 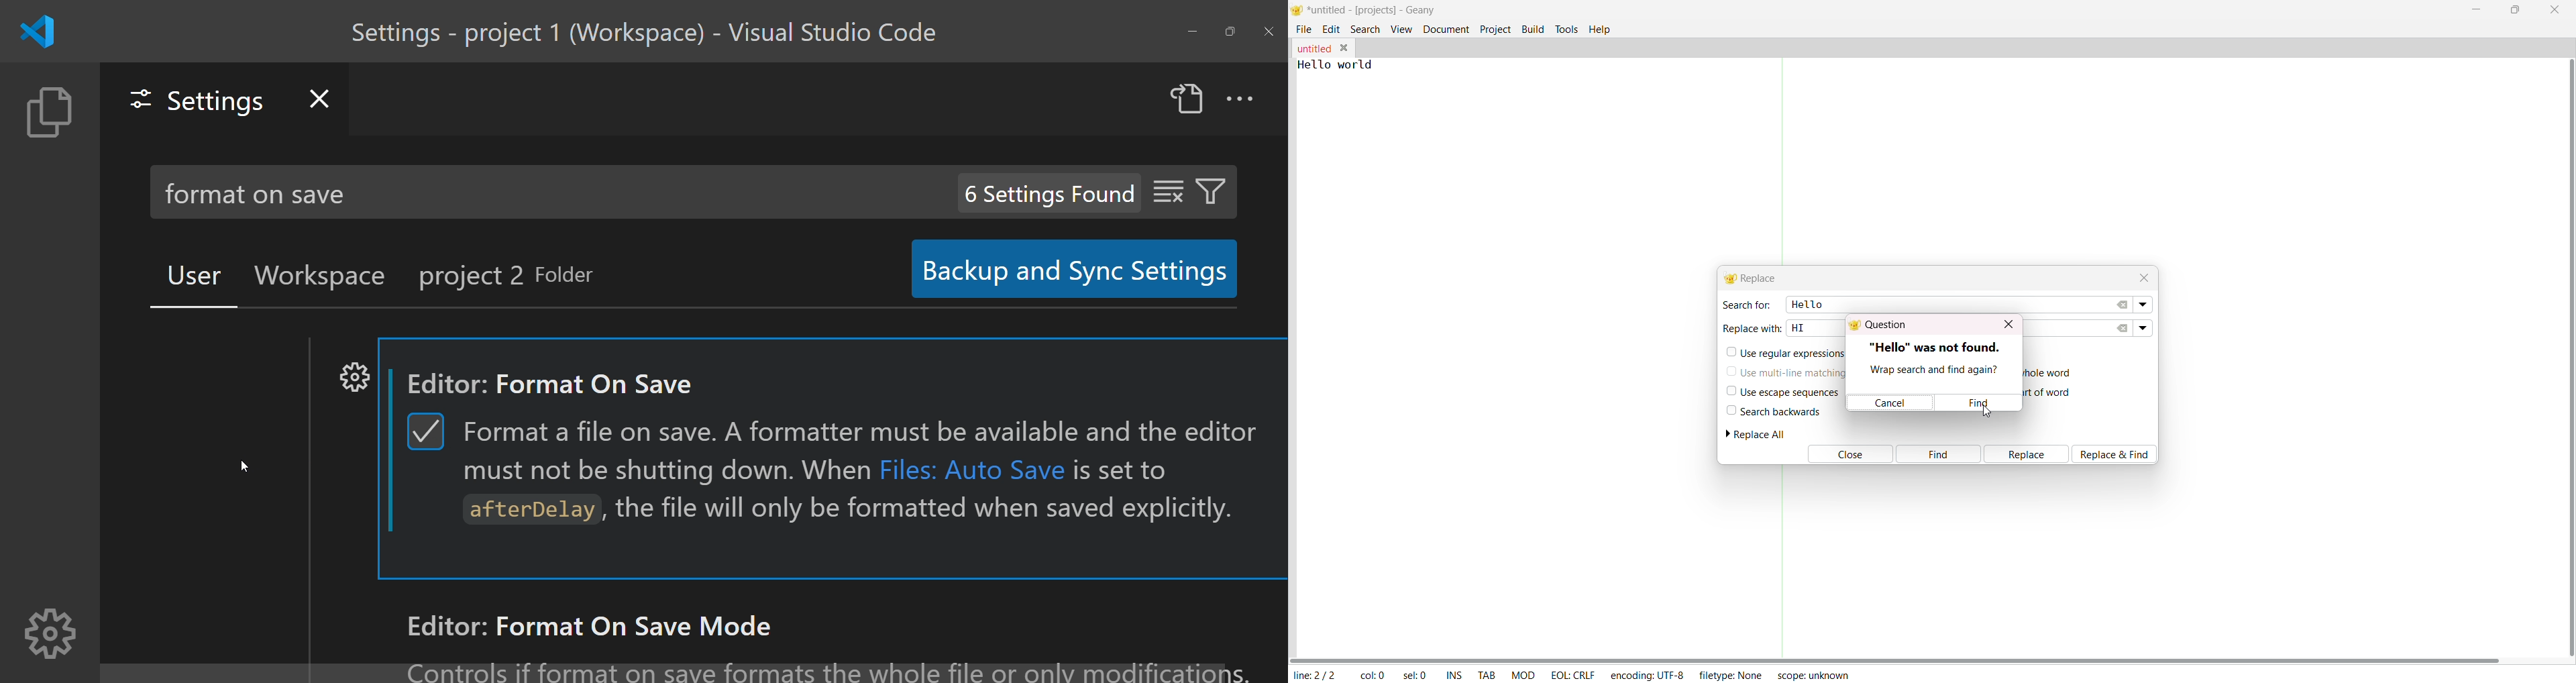 I want to click on question, so click(x=1882, y=326).